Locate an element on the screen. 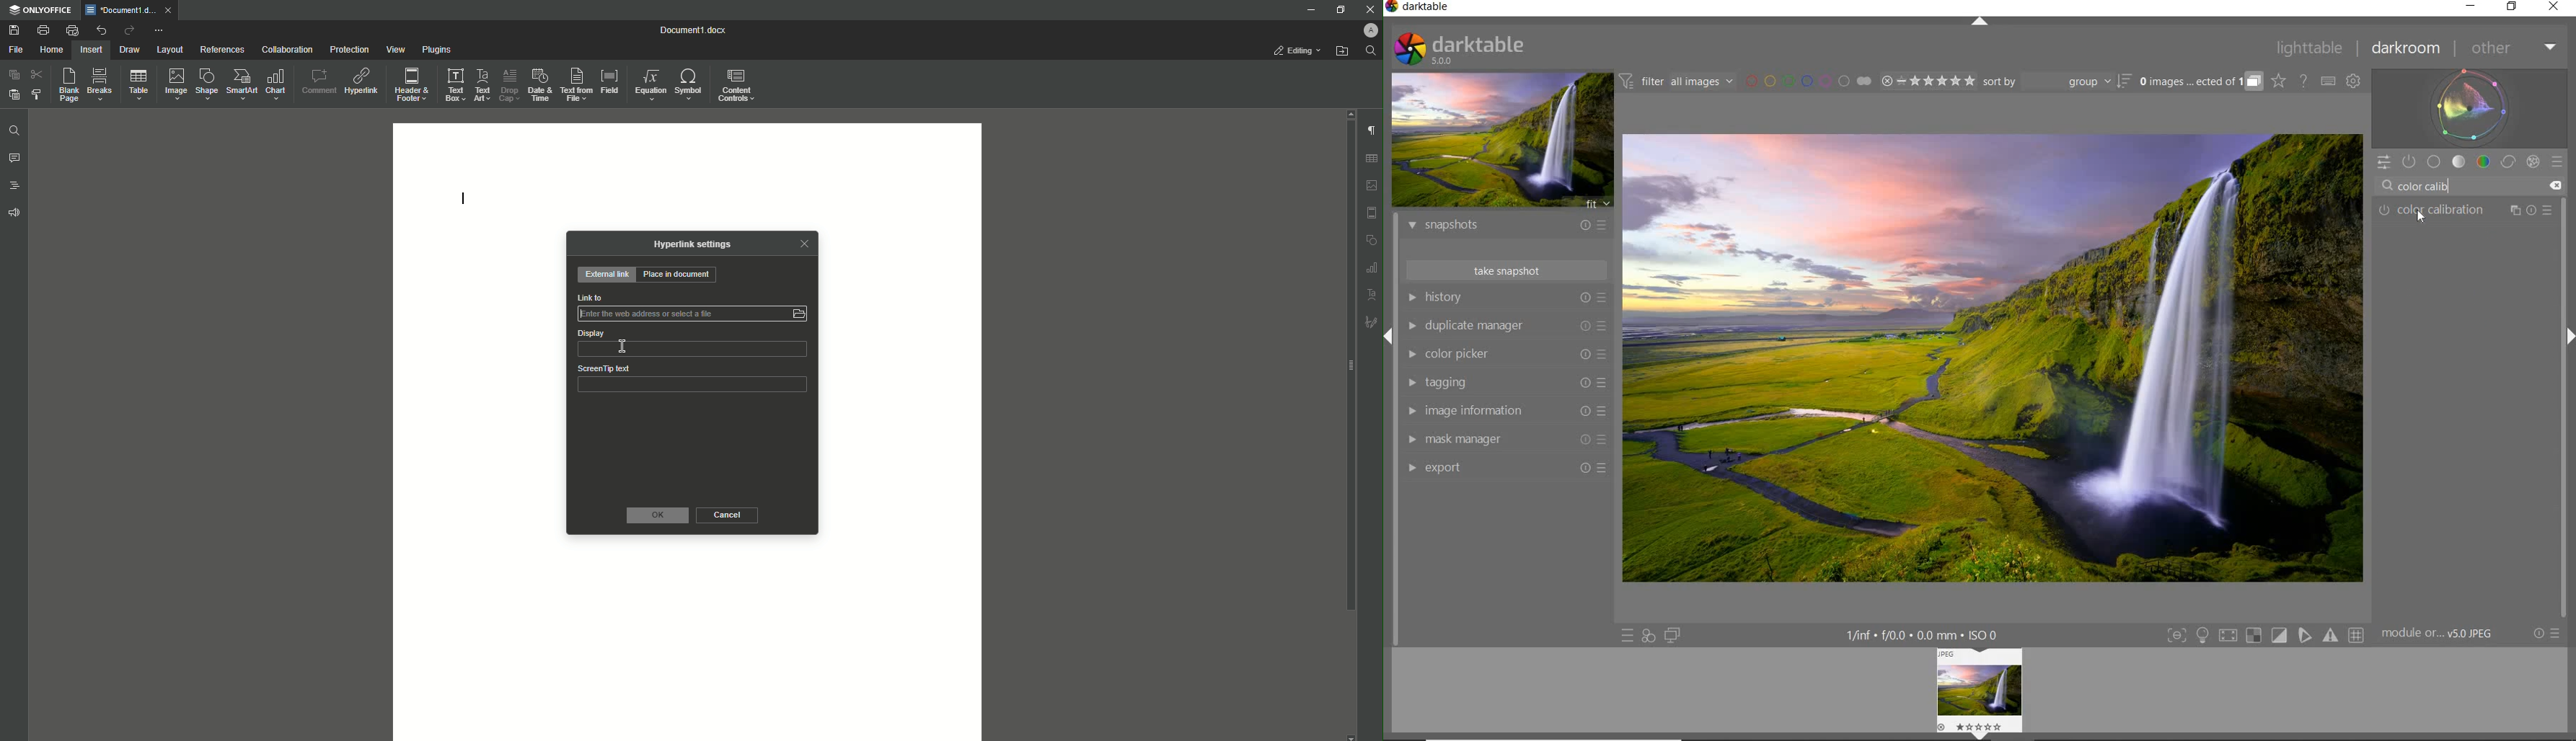 The image size is (2576, 756). Imgae settings is located at coordinates (1372, 186).